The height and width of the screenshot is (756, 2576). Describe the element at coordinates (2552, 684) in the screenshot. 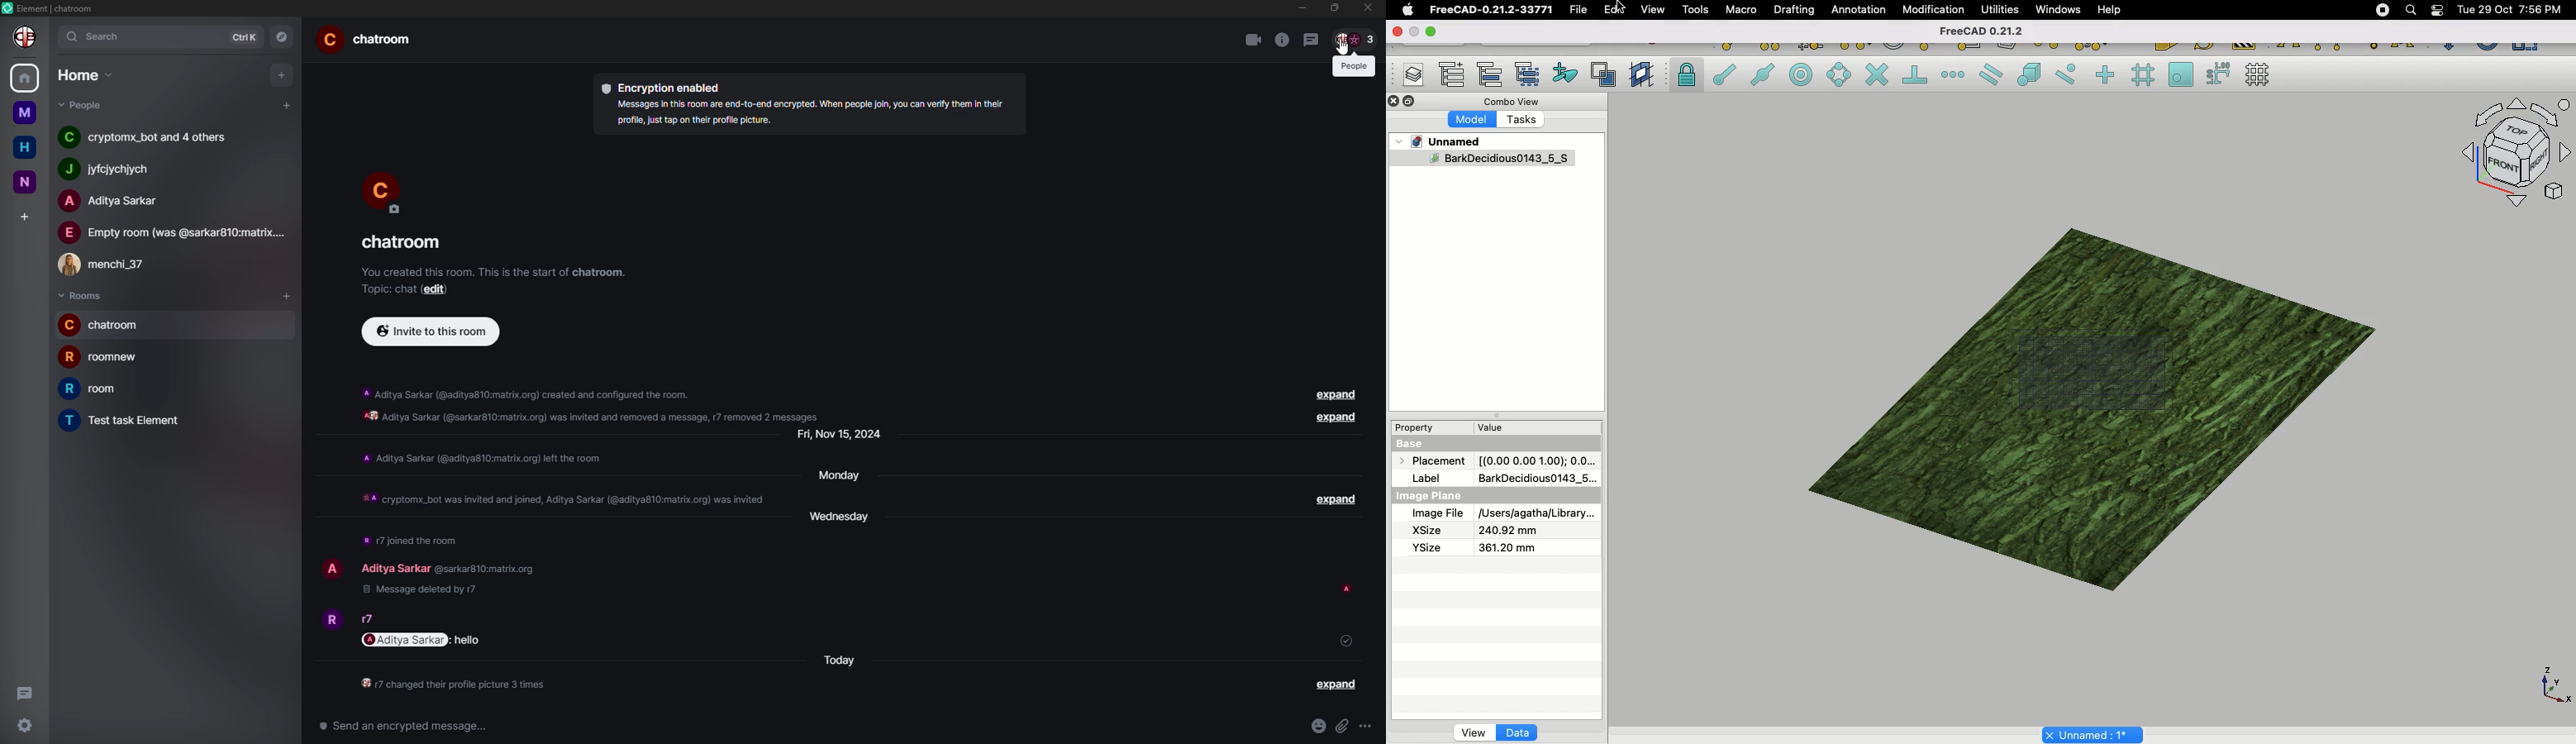

I see `Axis` at that location.